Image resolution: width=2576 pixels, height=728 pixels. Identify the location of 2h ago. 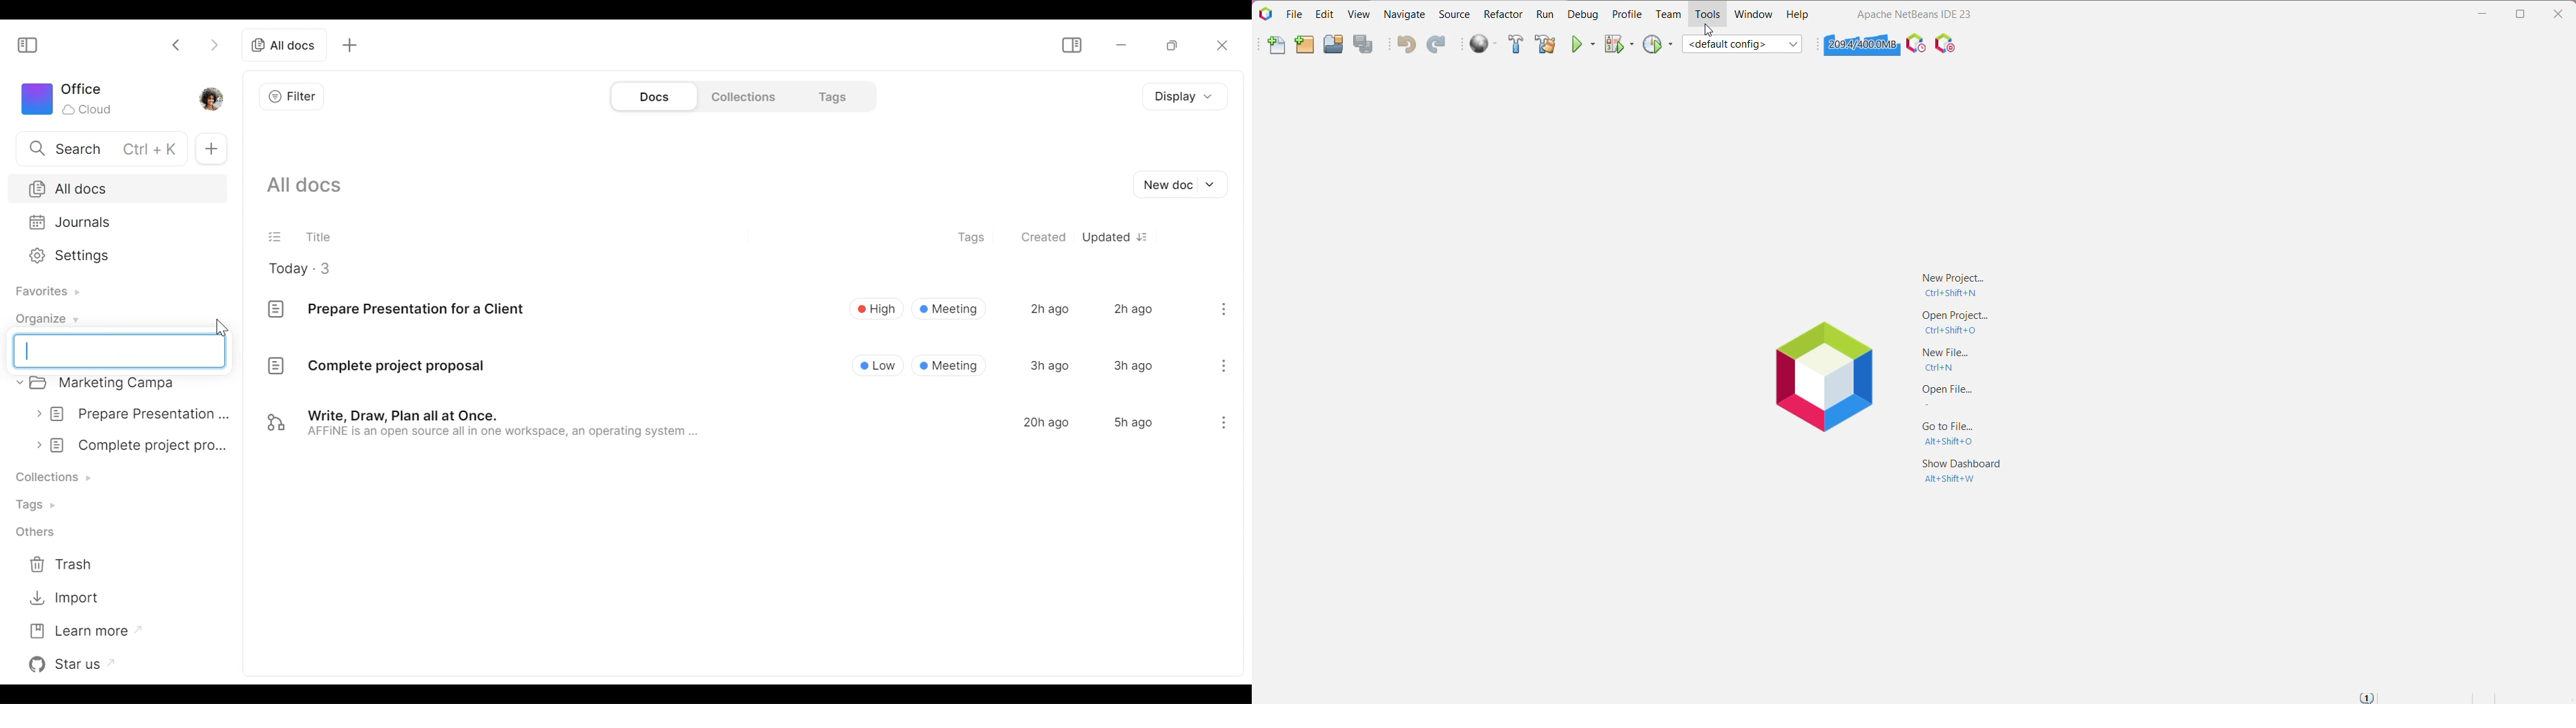
(1049, 309).